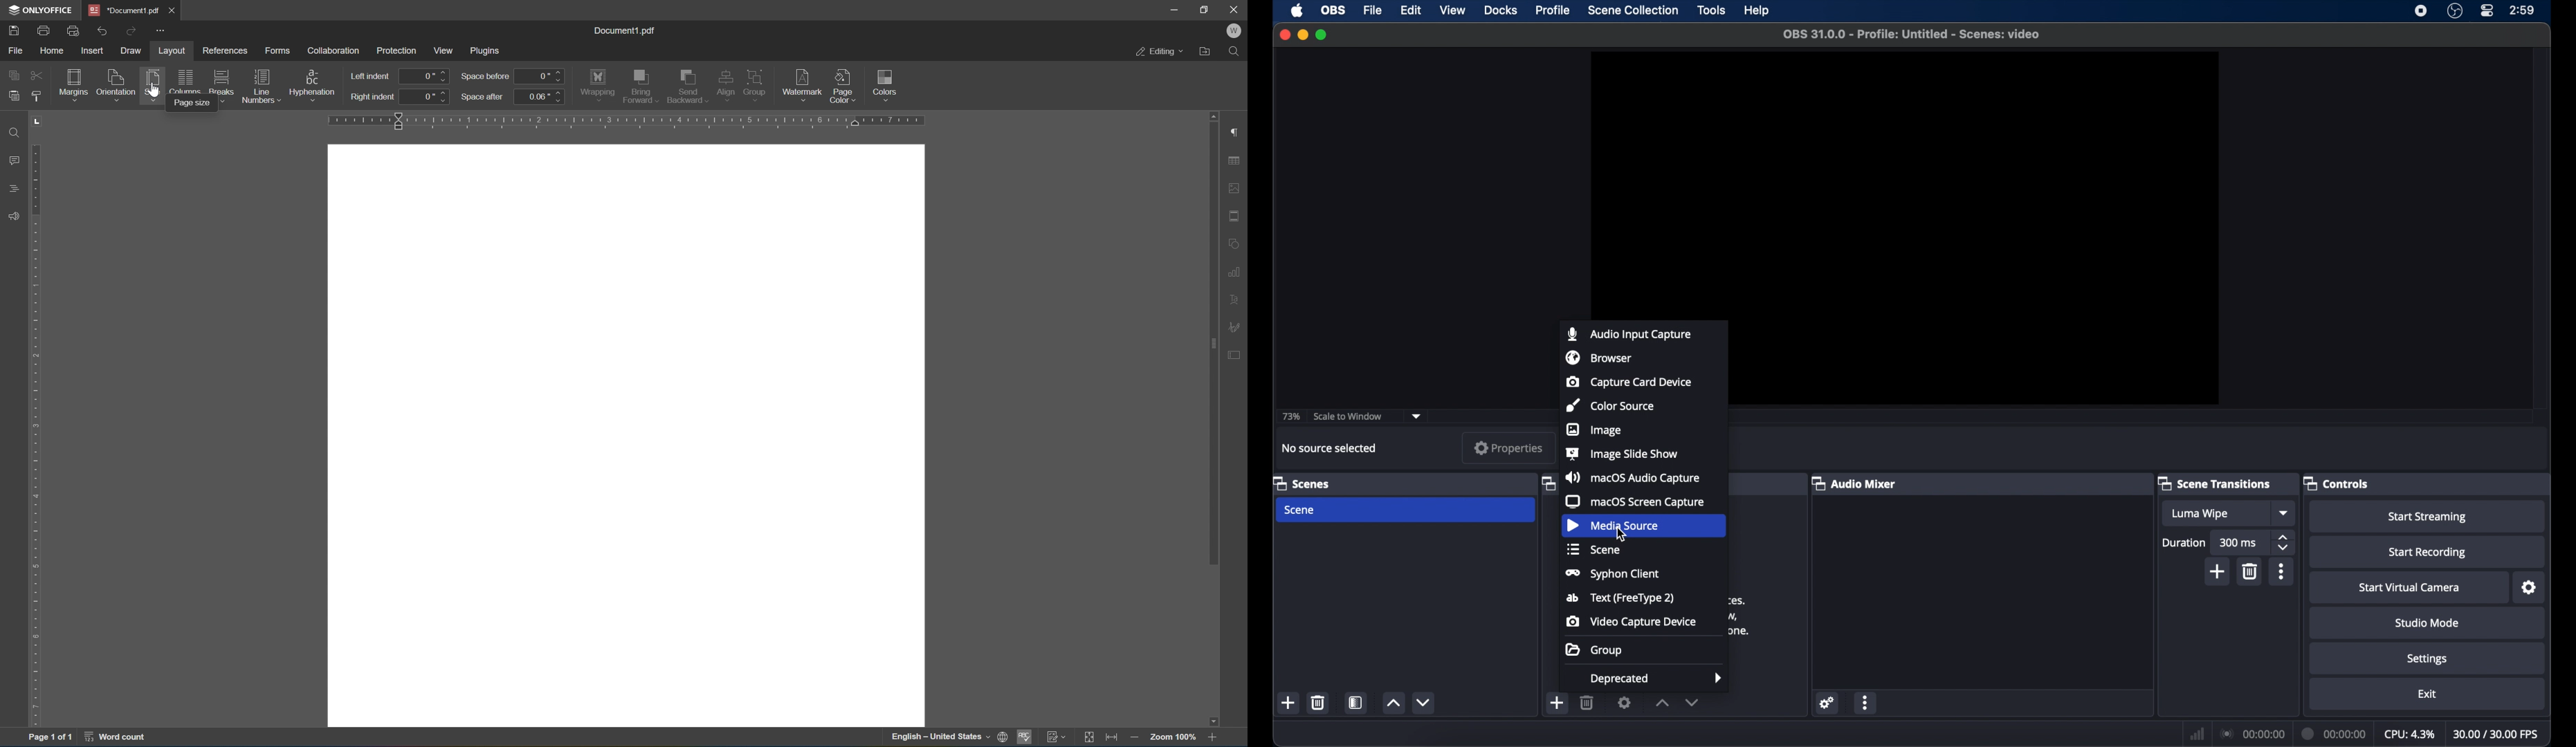  Describe the element at coordinates (1300, 510) in the screenshot. I see `scene` at that location.